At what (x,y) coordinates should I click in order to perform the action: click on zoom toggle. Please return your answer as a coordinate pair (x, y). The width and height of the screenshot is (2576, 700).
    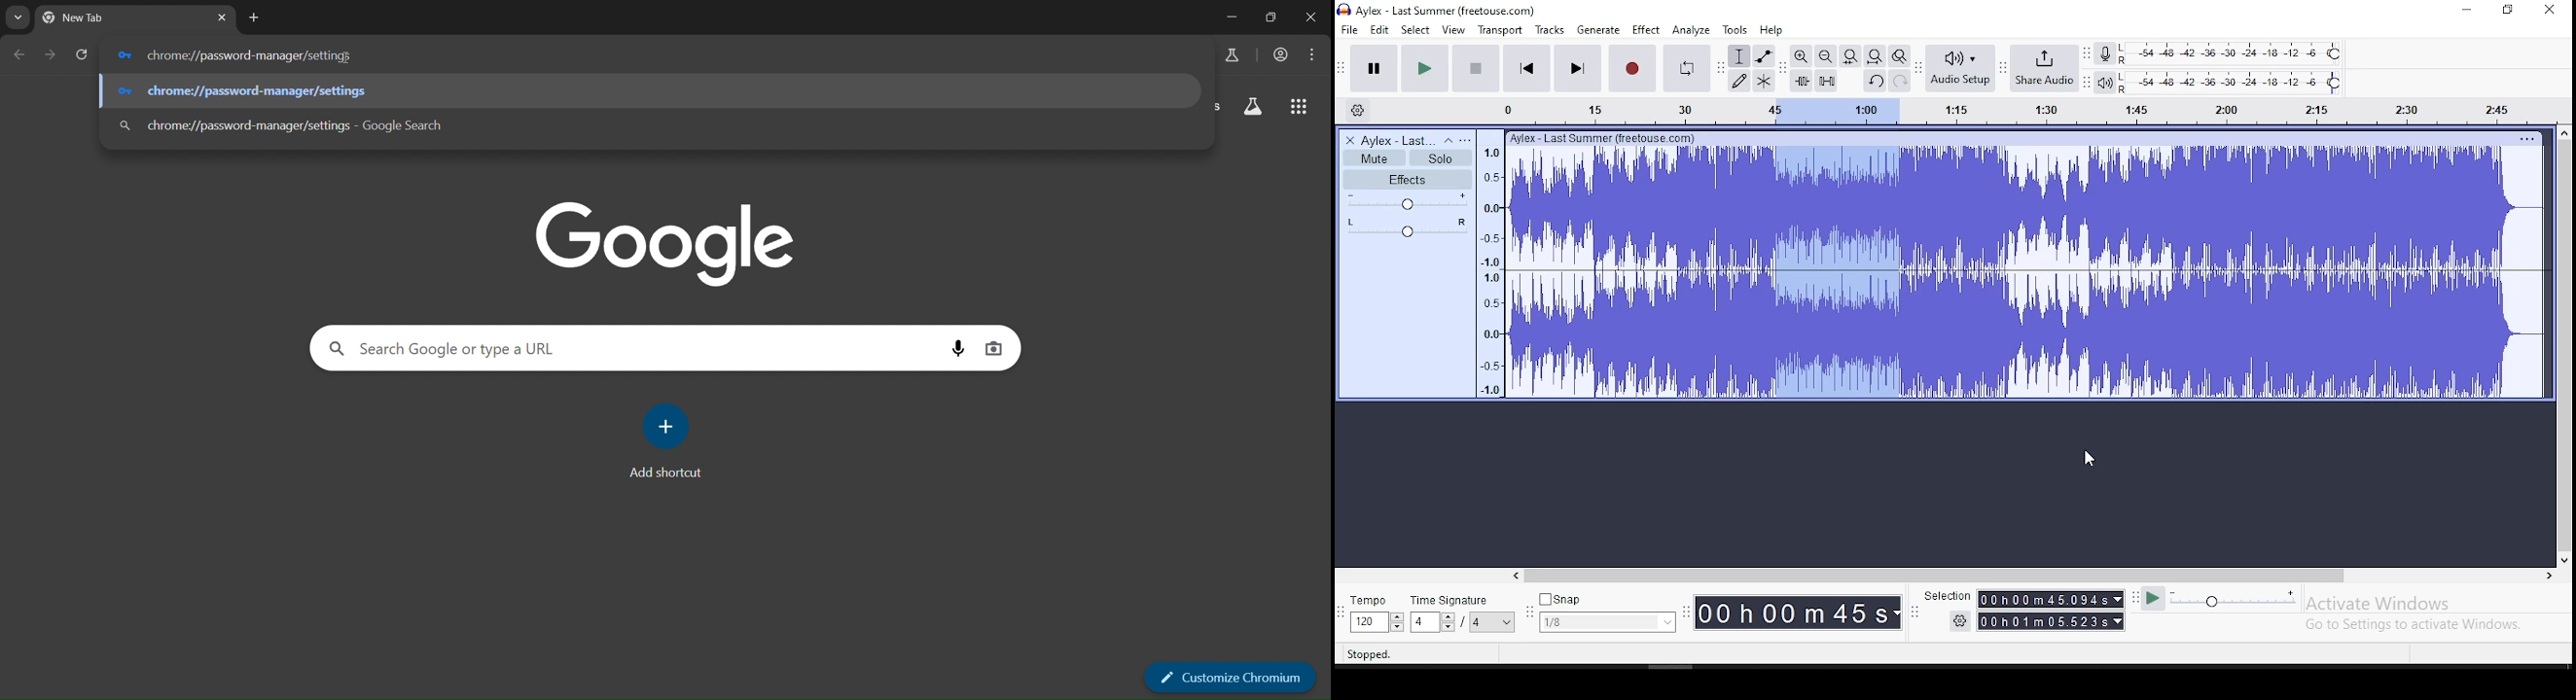
    Looking at the image, I should click on (1900, 55).